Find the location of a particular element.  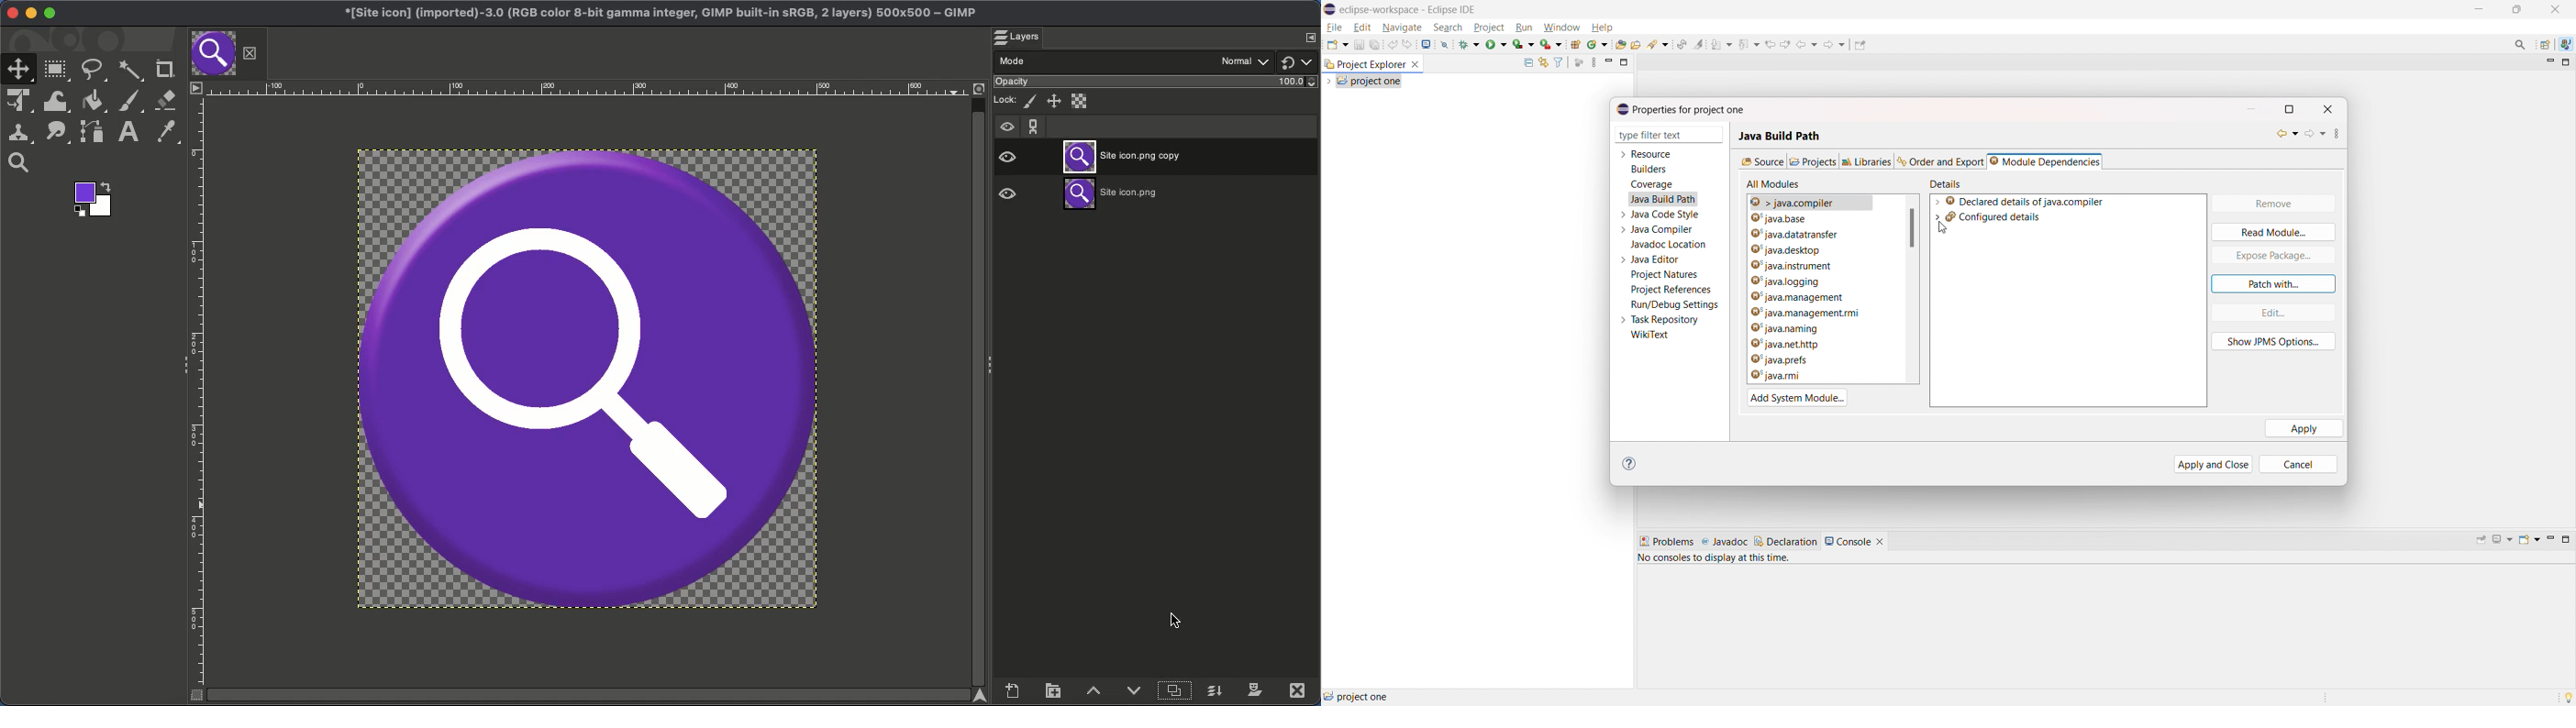

task repository is located at coordinates (1666, 320).